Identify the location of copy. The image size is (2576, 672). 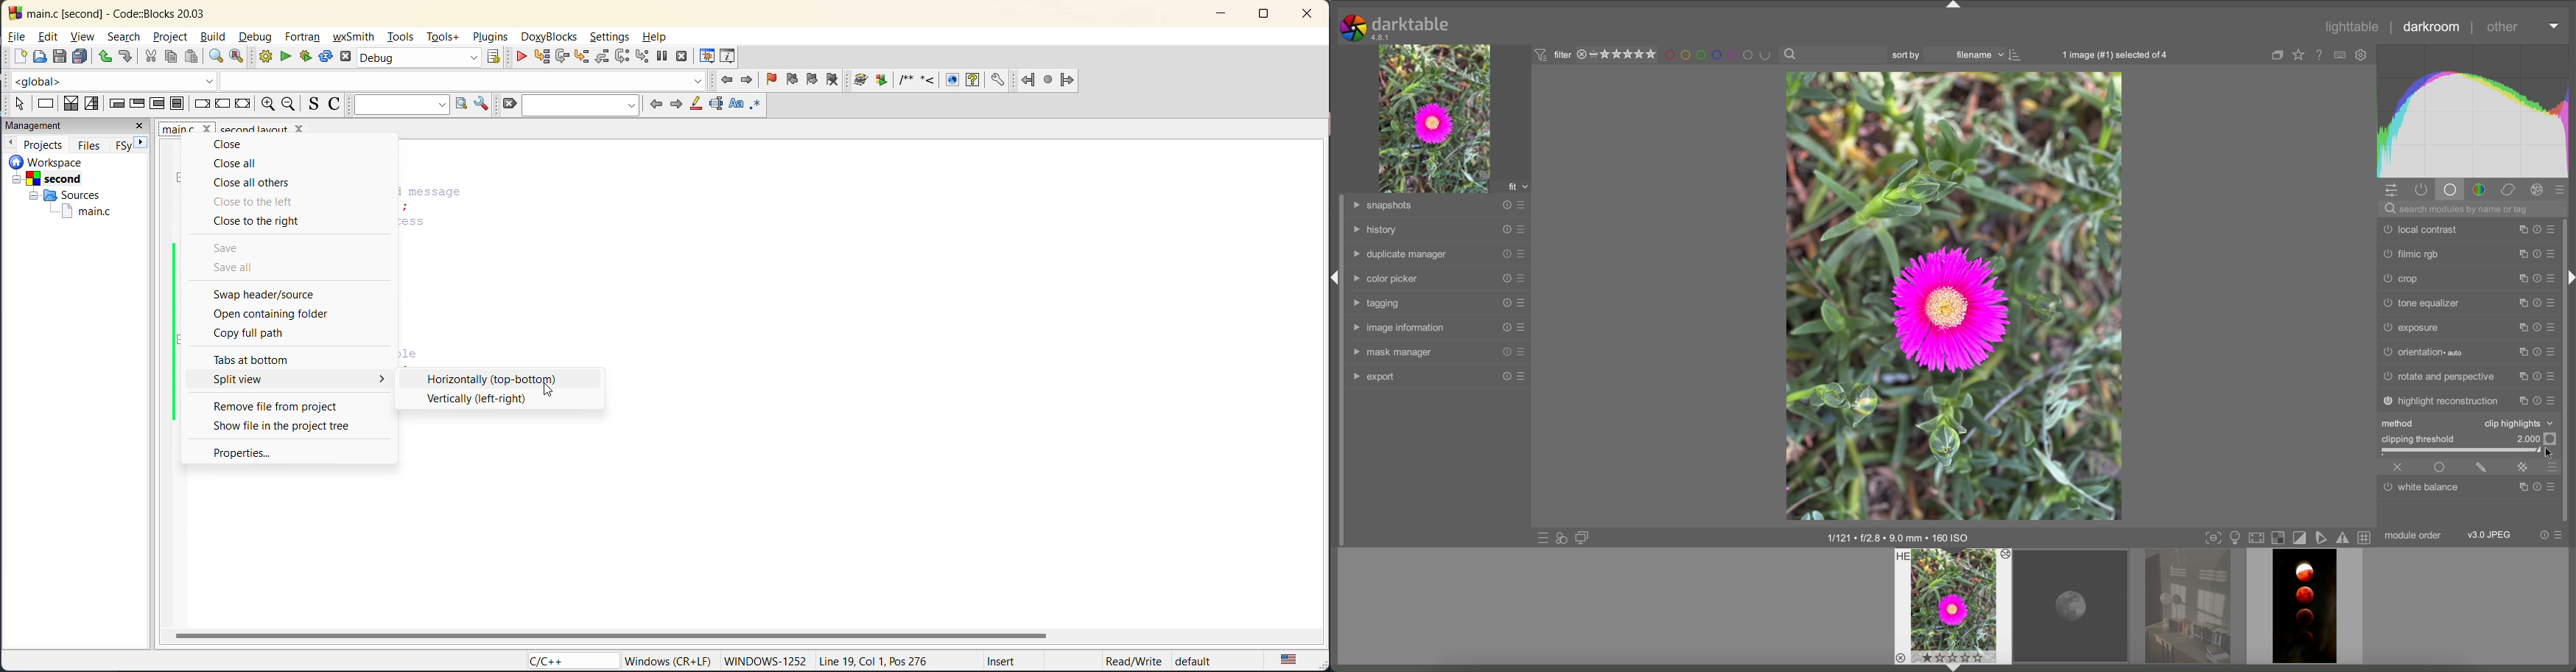
(169, 57).